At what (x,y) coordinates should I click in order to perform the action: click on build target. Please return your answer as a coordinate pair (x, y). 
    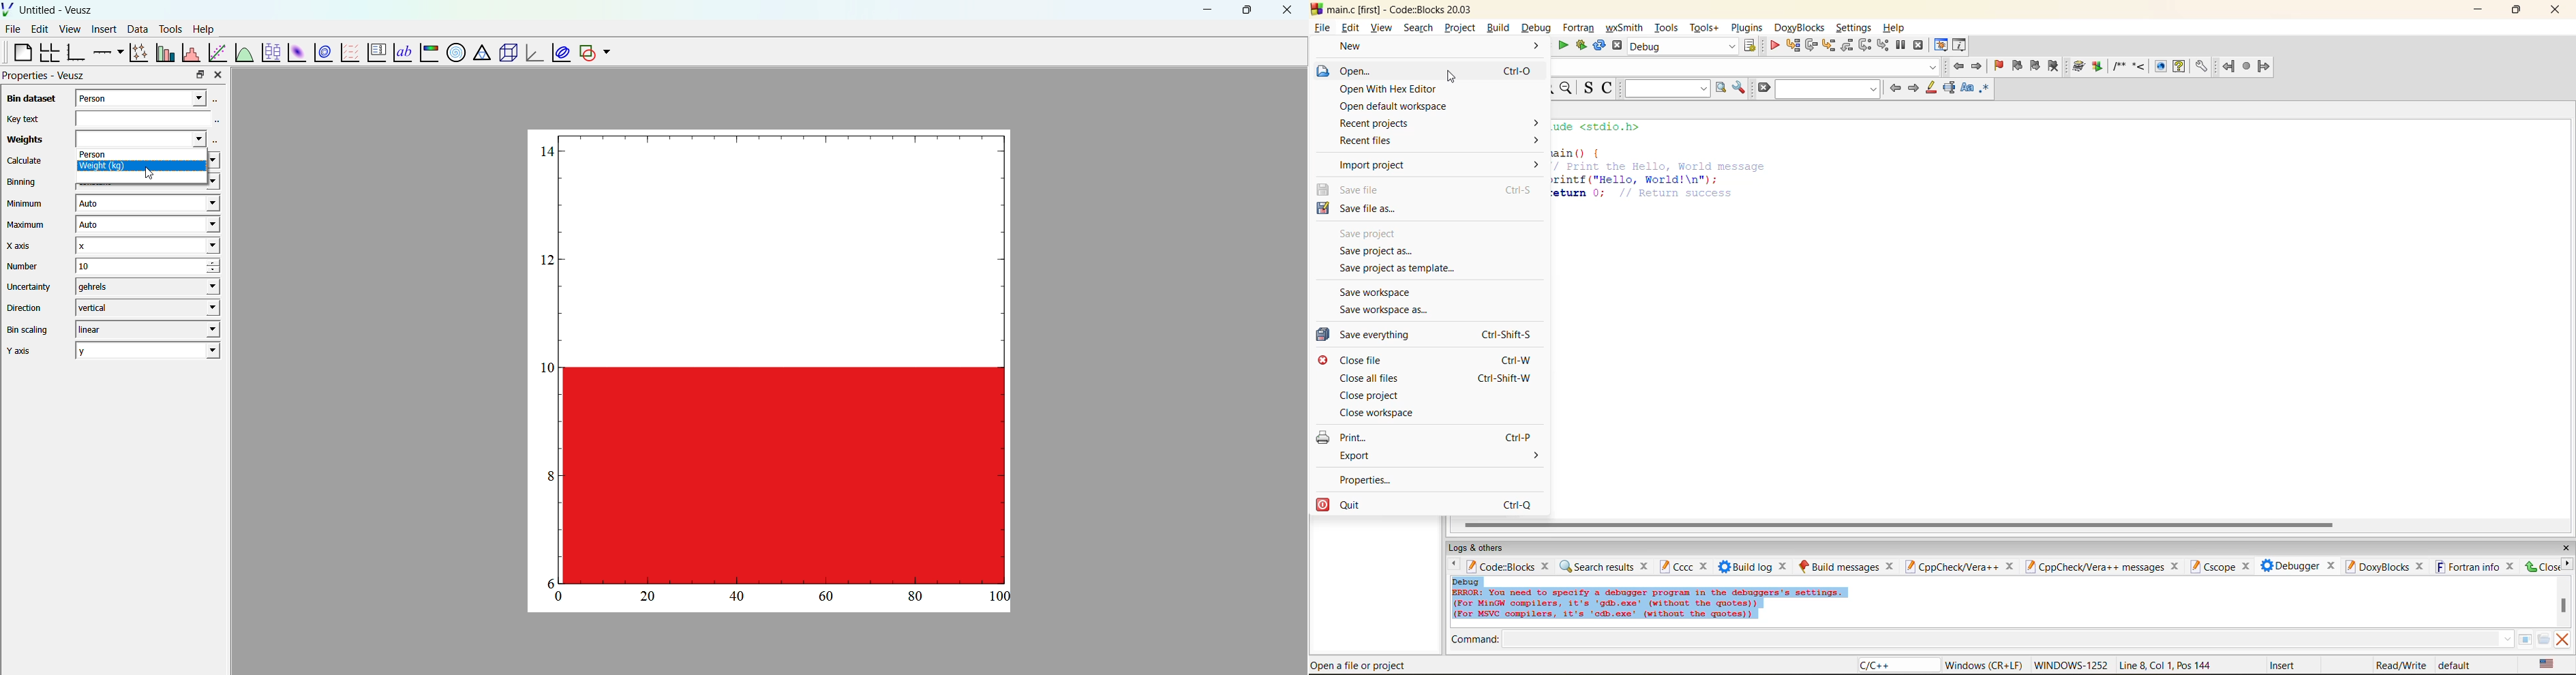
    Looking at the image, I should click on (1684, 46).